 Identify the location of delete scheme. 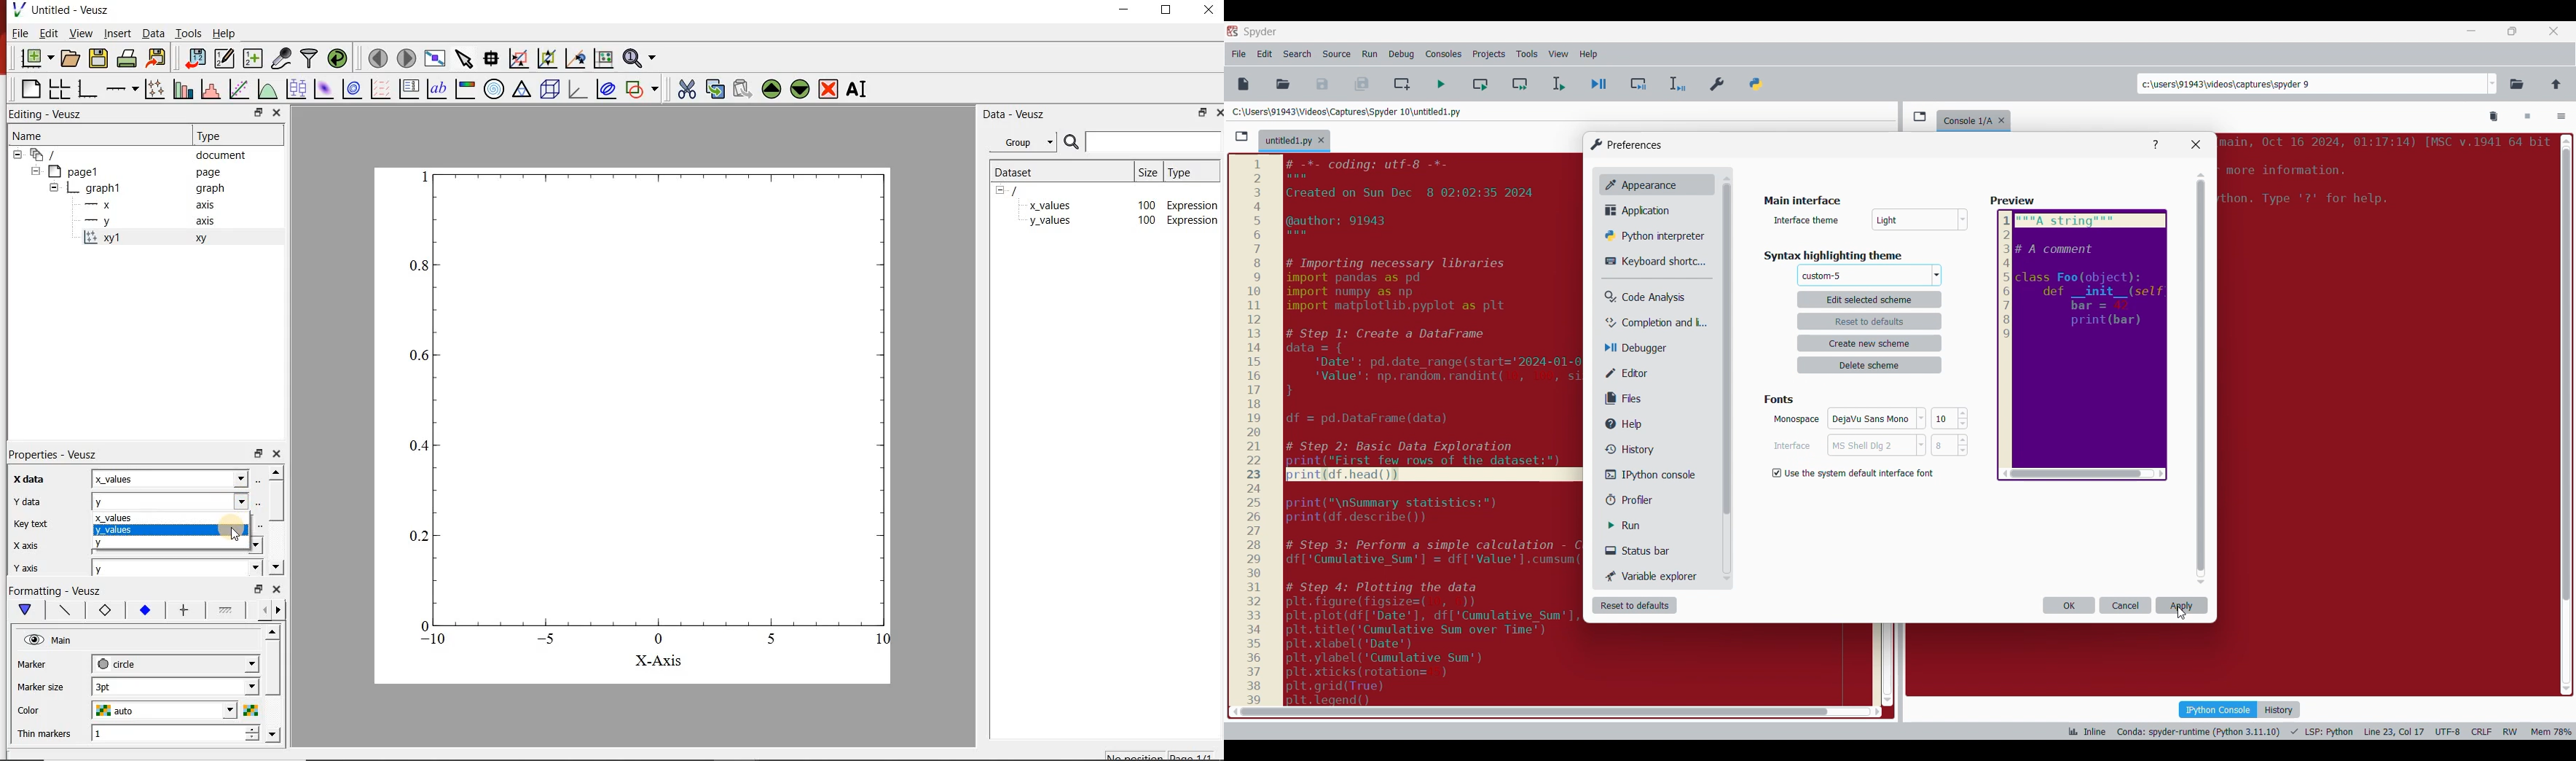
(1870, 365).